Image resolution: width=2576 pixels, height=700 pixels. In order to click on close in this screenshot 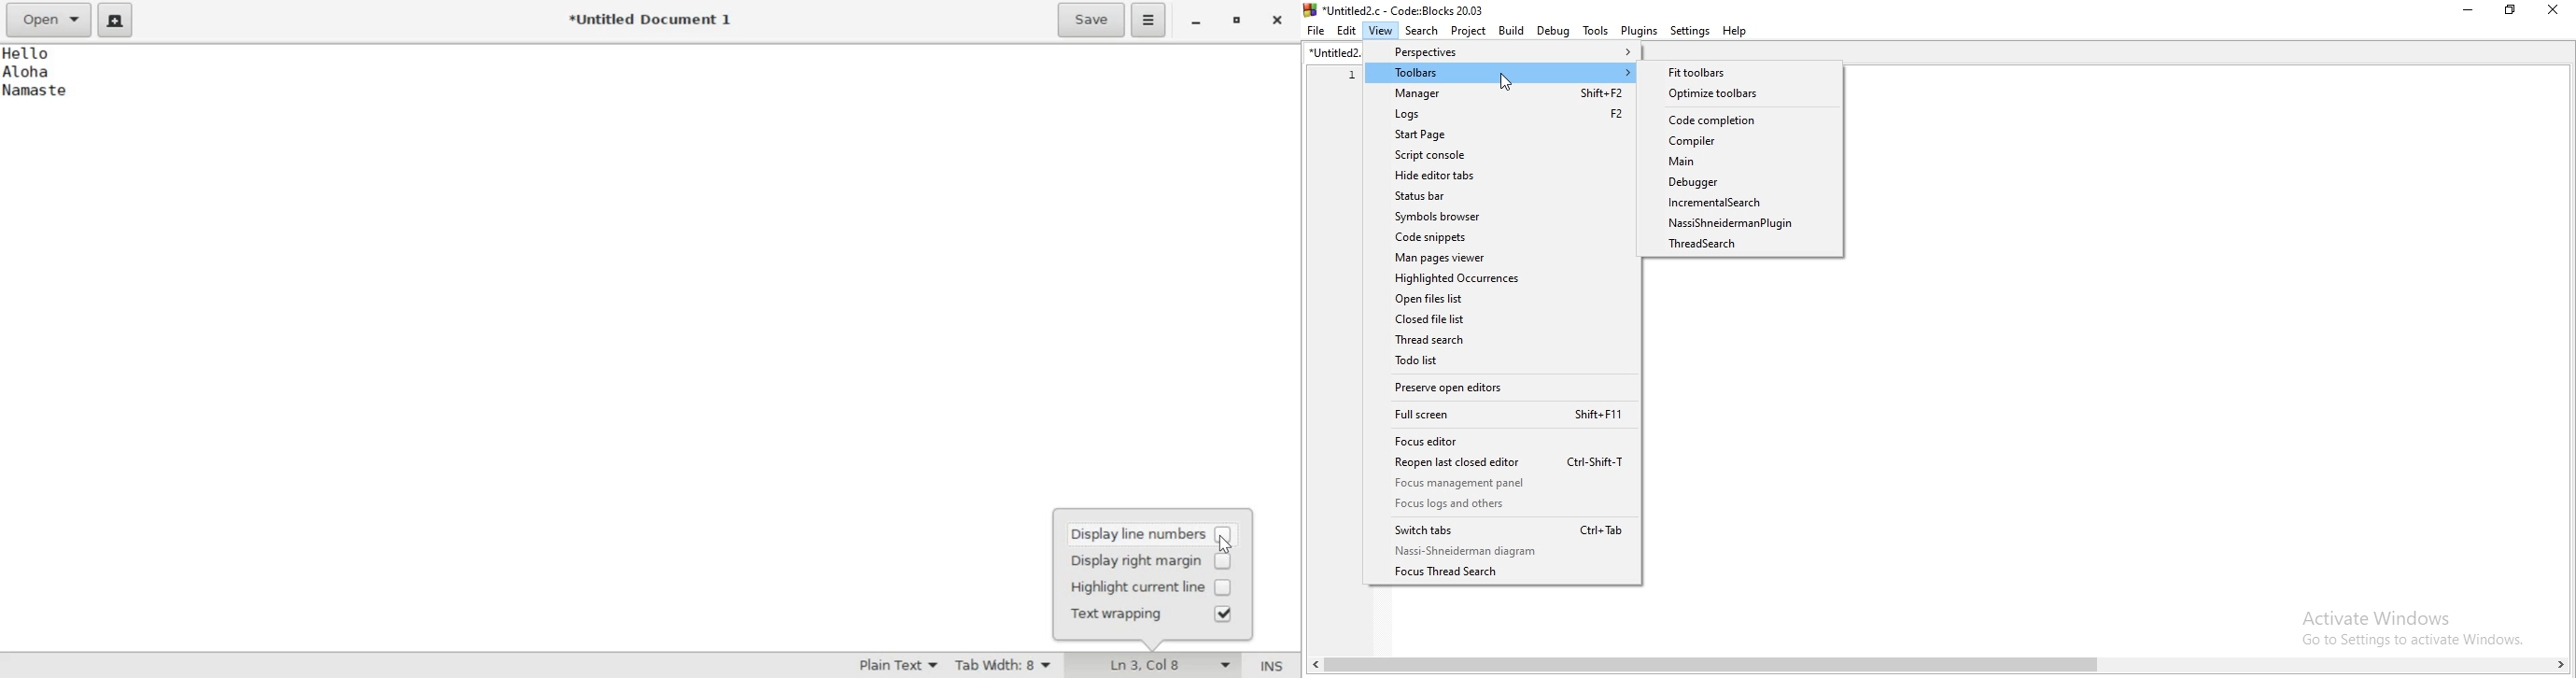, I will do `click(2556, 10)`.